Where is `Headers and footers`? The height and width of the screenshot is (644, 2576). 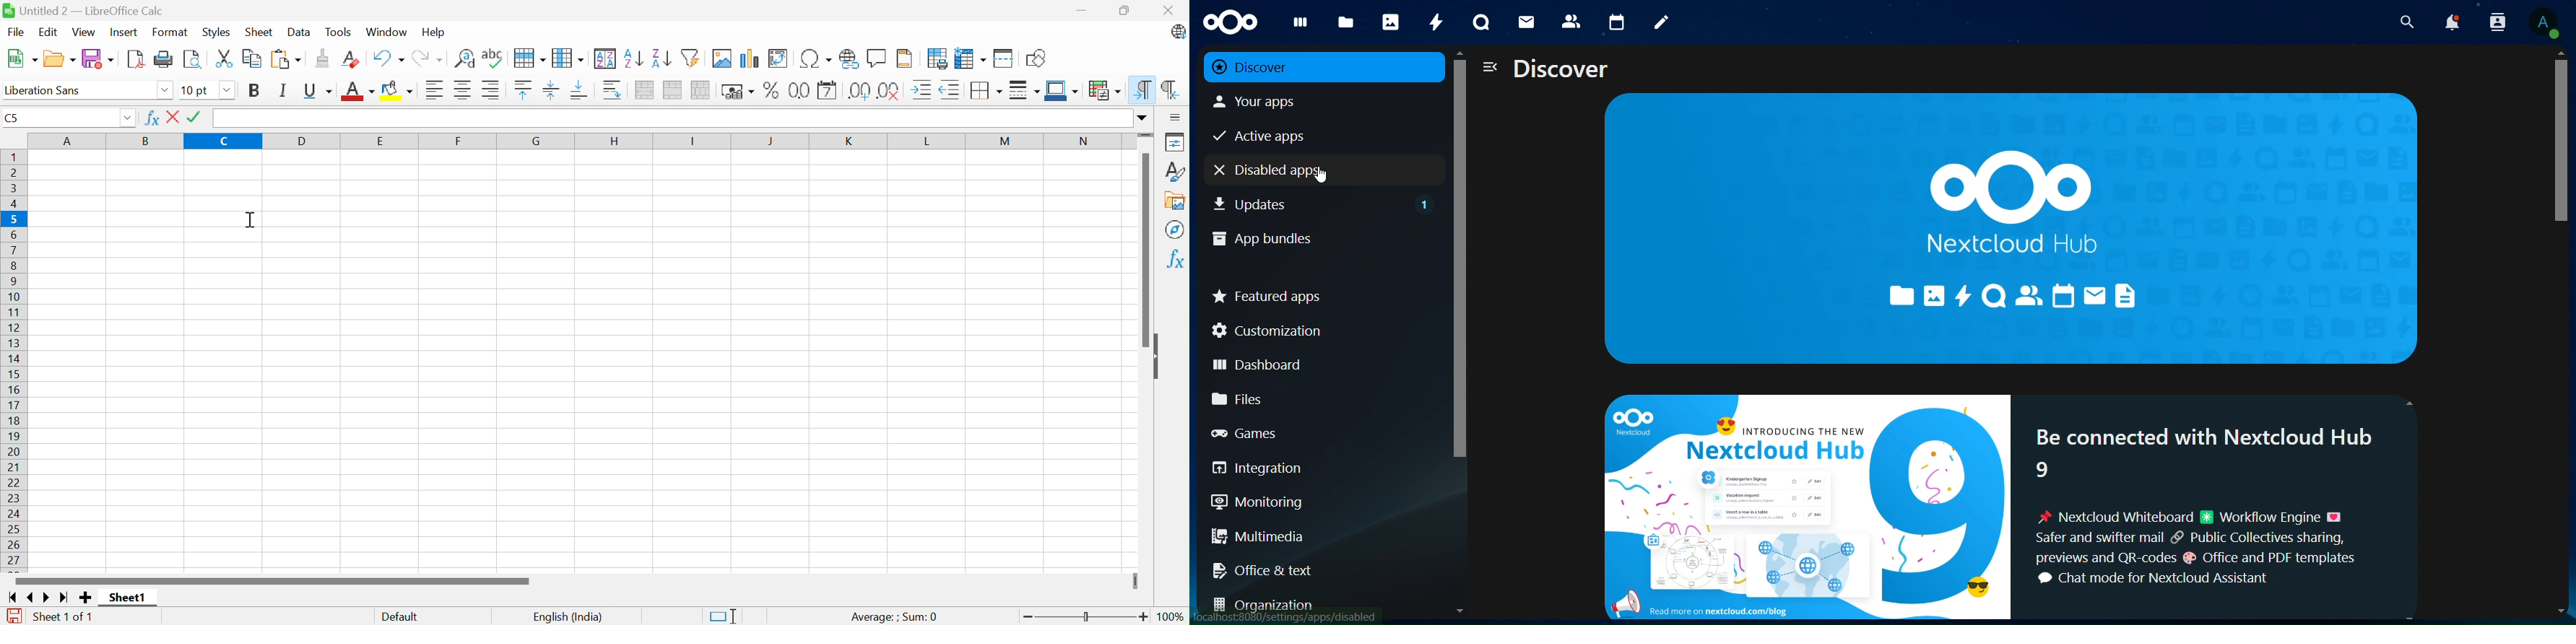 Headers and footers is located at coordinates (905, 57).